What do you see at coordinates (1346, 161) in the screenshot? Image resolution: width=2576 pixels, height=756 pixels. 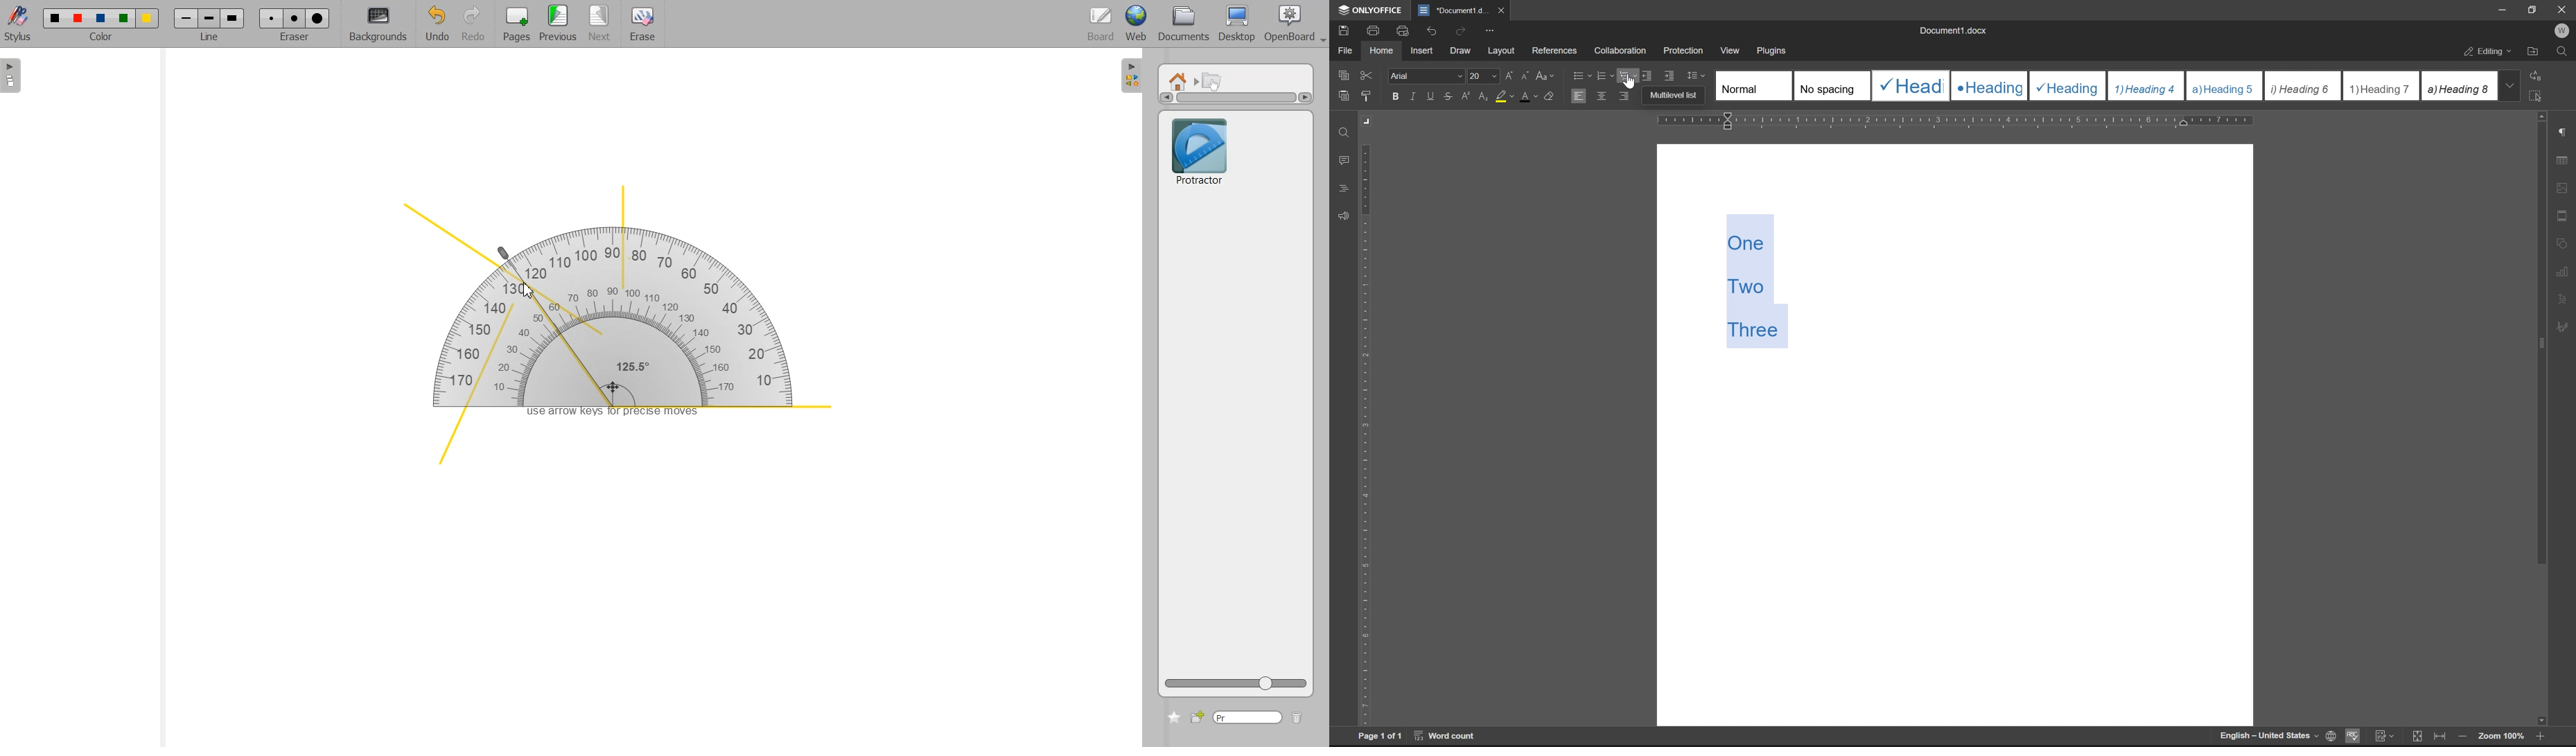 I see `comments` at bounding box center [1346, 161].